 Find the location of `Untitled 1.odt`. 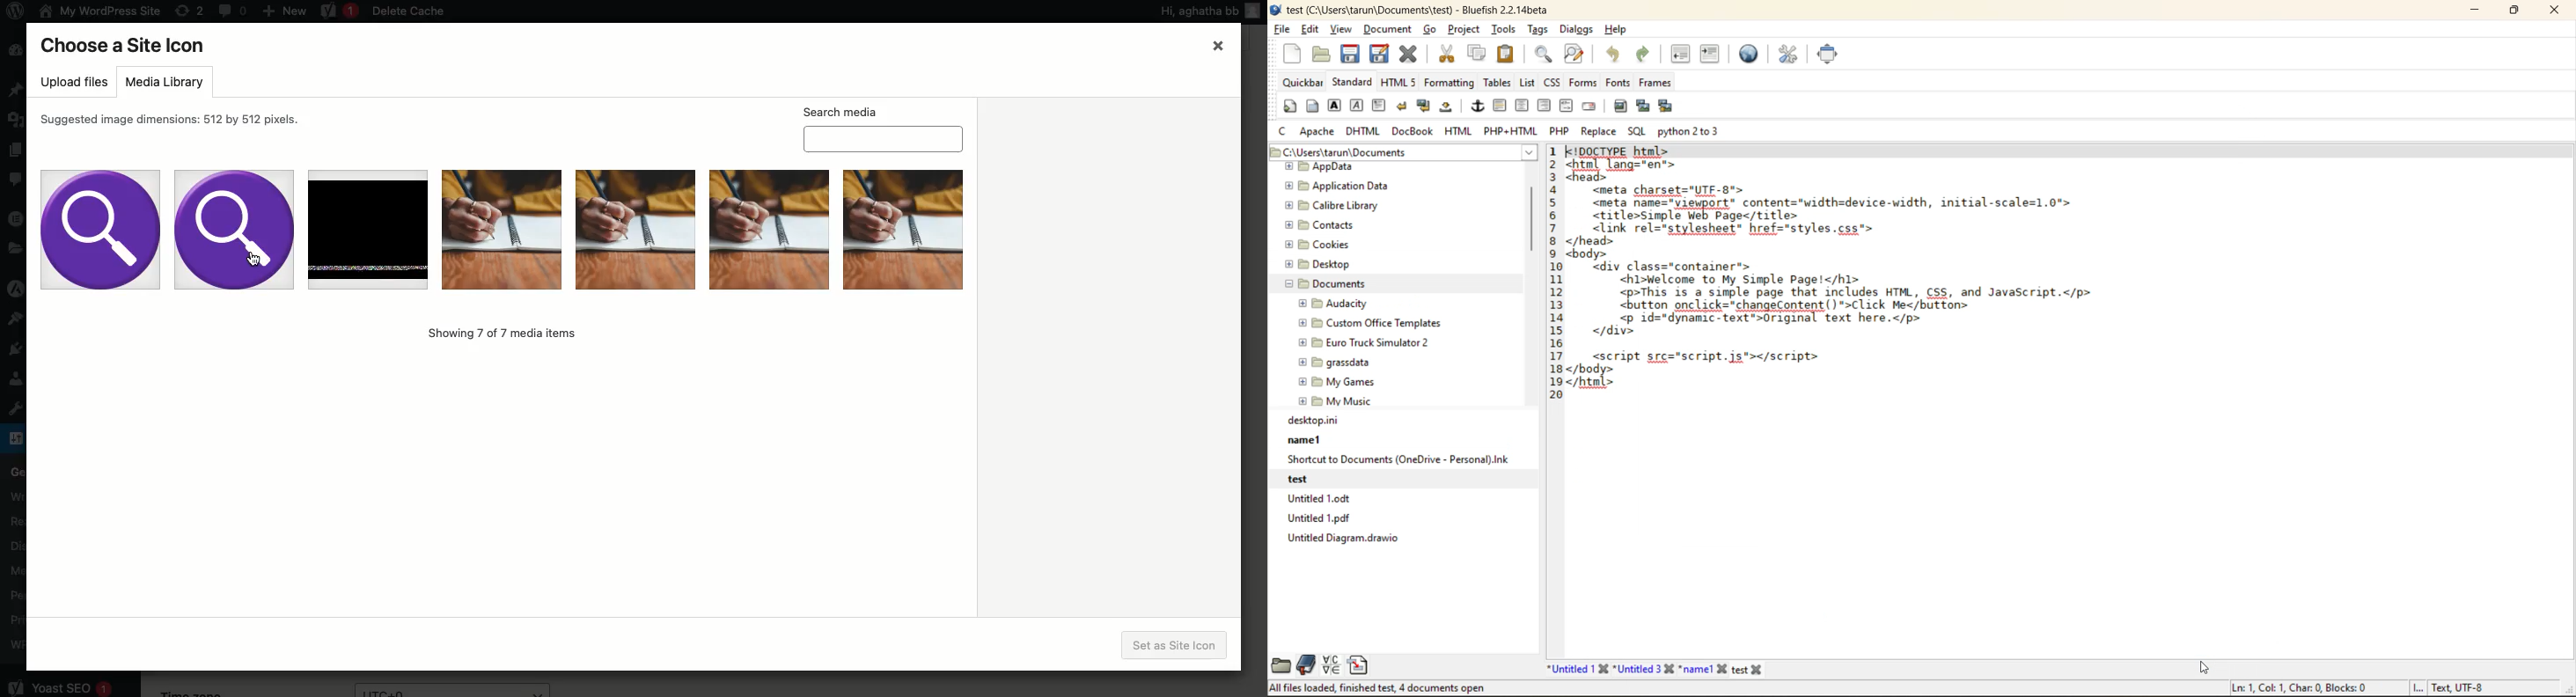

Untitled 1.odt is located at coordinates (1403, 498).